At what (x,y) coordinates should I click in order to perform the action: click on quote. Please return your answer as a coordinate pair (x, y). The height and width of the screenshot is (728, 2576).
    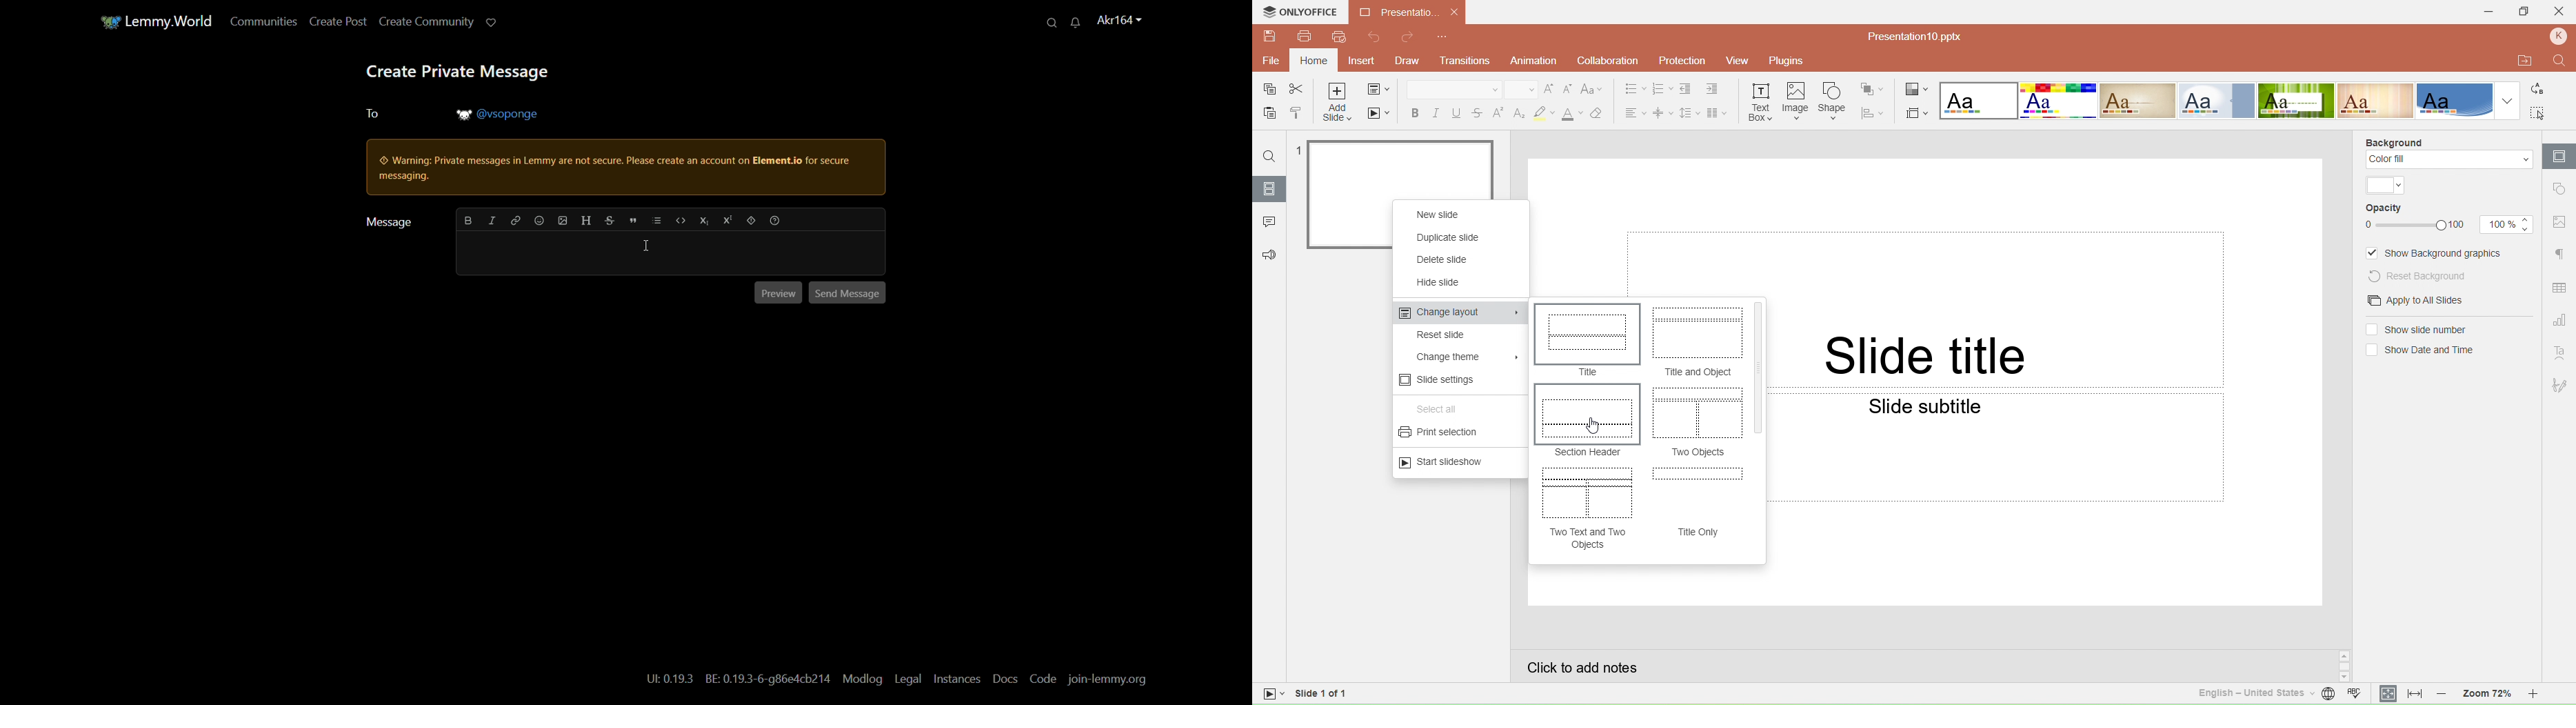
    Looking at the image, I should click on (632, 221).